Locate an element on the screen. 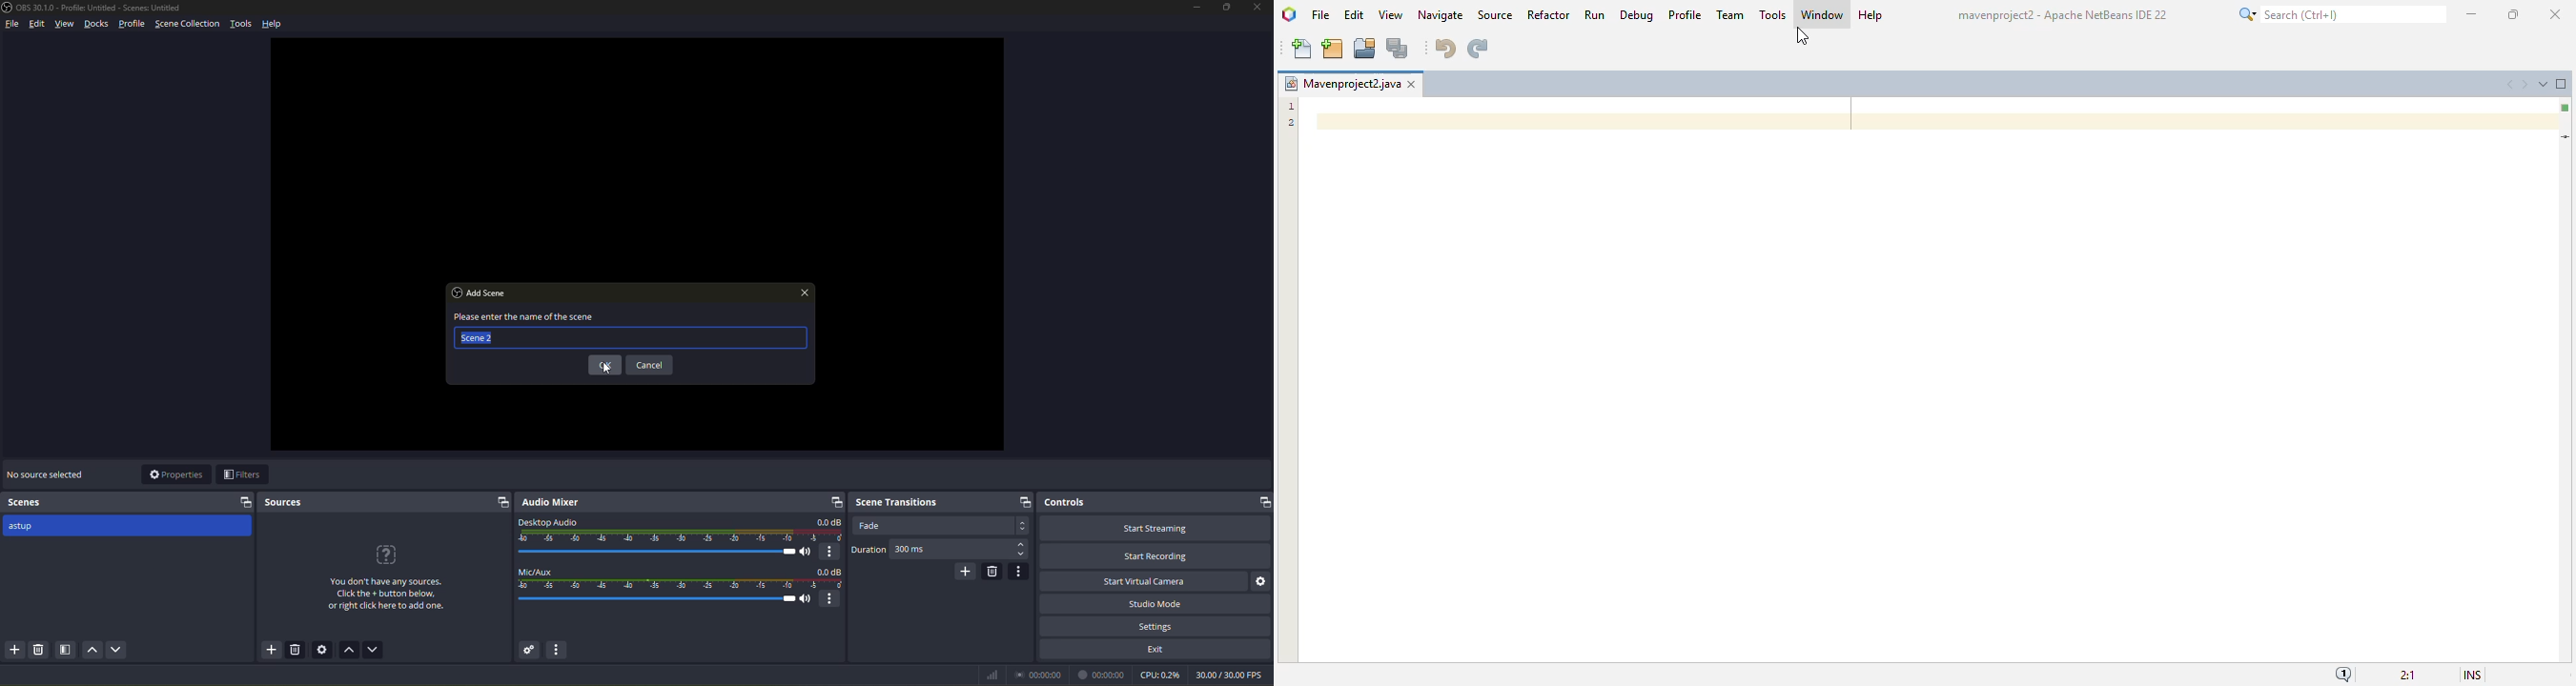  view is located at coordinates (1391, 14).